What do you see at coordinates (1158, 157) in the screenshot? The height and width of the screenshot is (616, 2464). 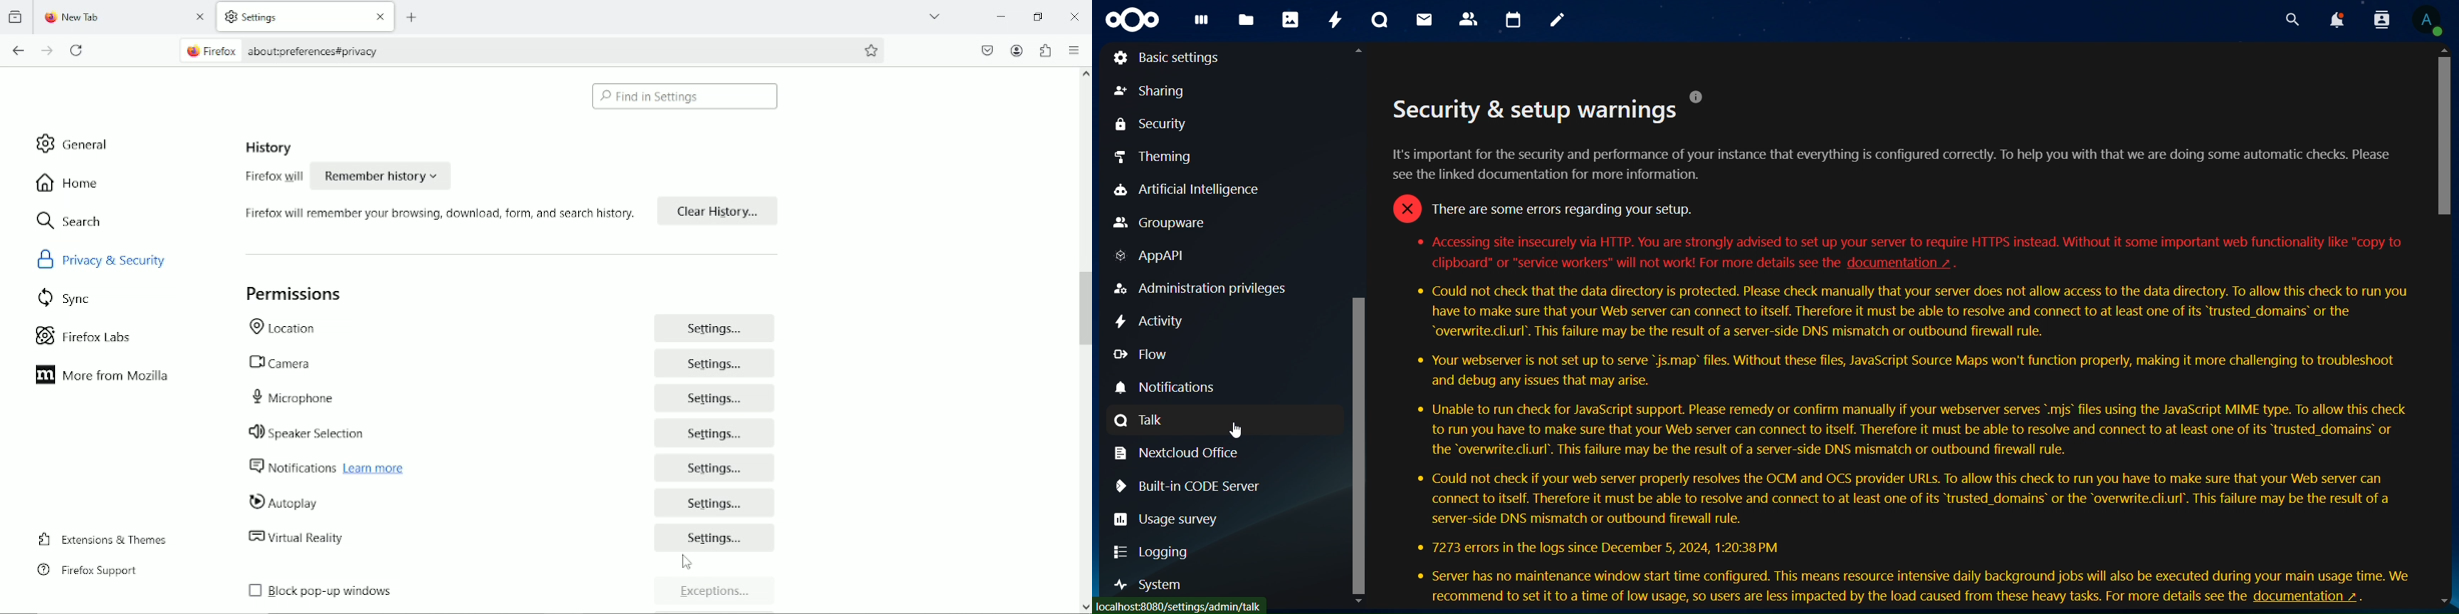 I see `theming` at bounding box center [1158, 157].